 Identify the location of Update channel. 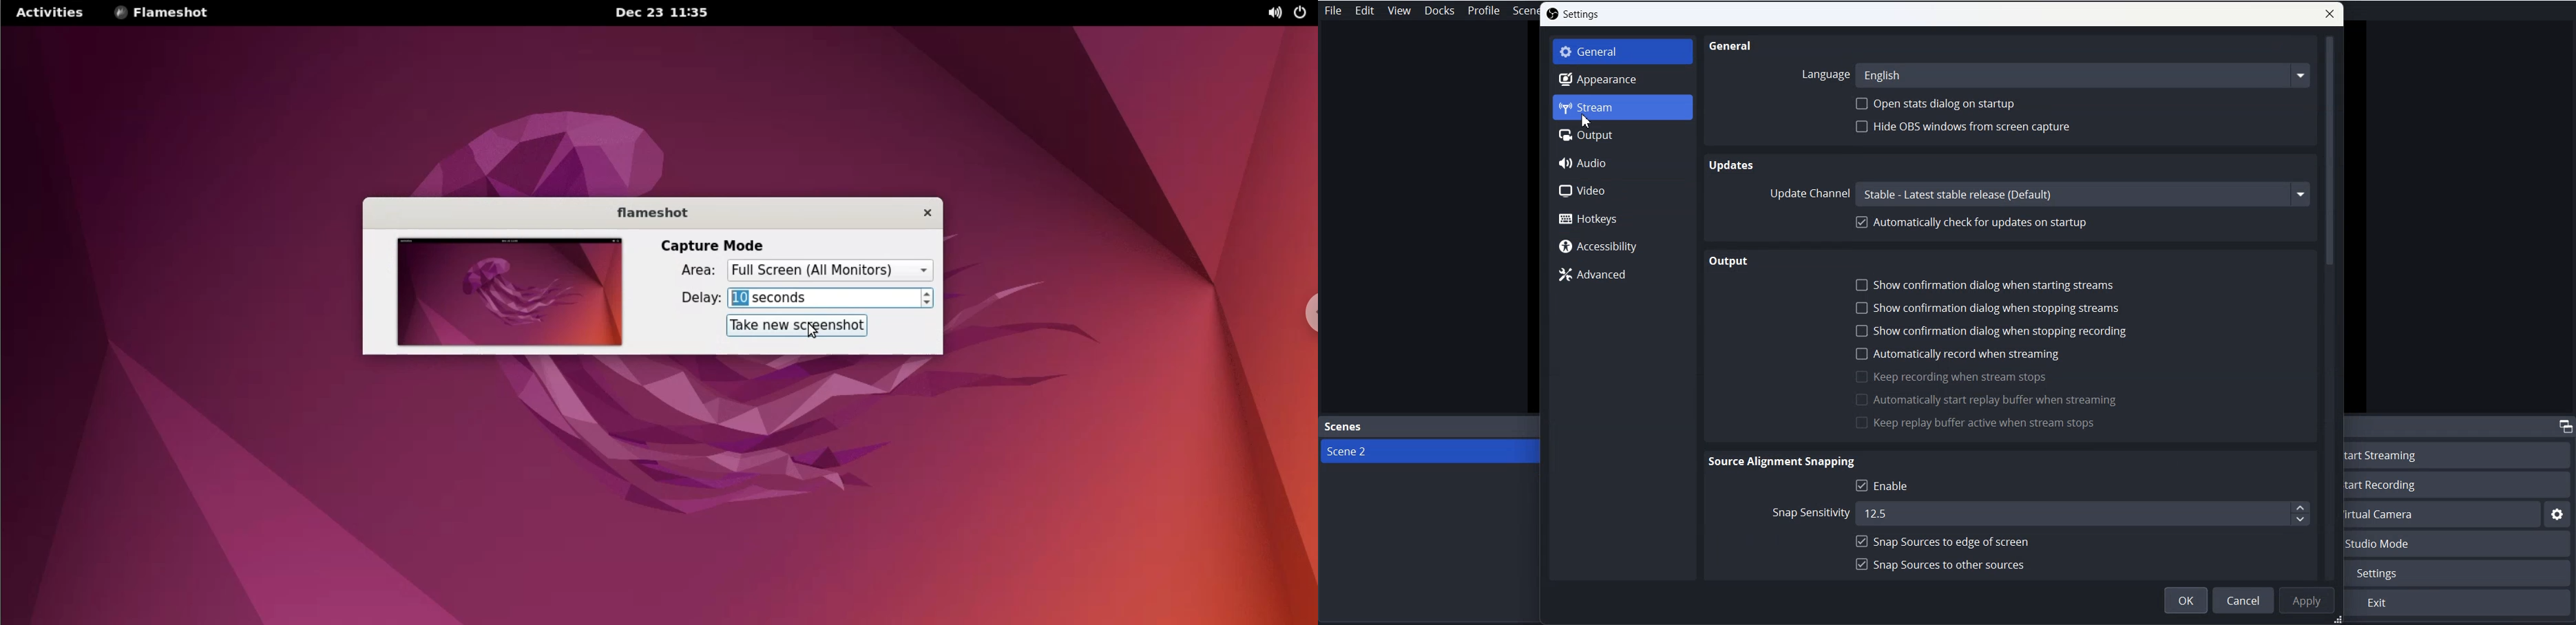
(2043, 194).